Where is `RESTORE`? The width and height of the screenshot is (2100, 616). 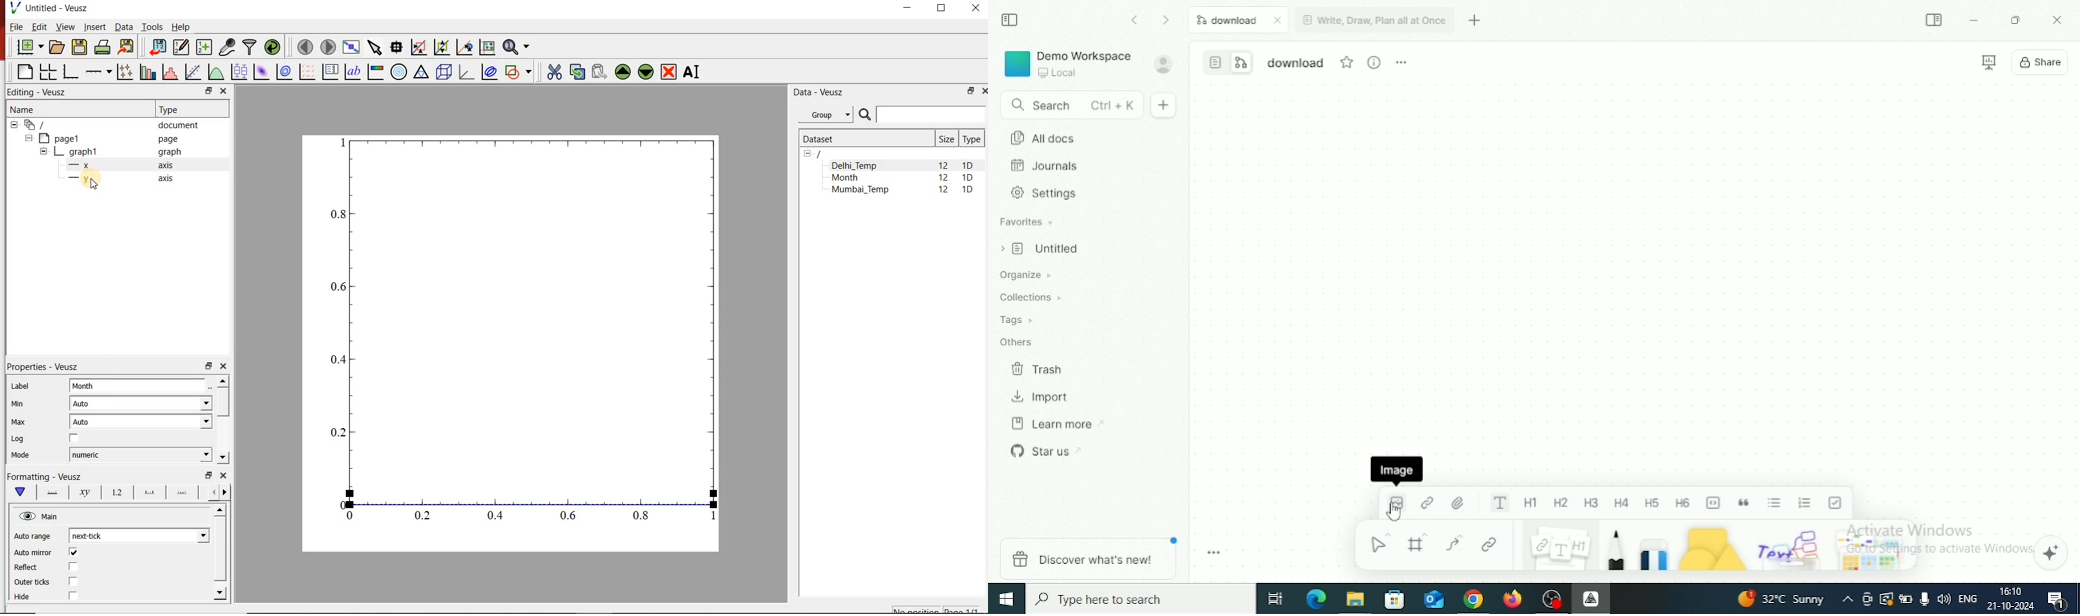
RESTORE is located at coordinates (971, 91).